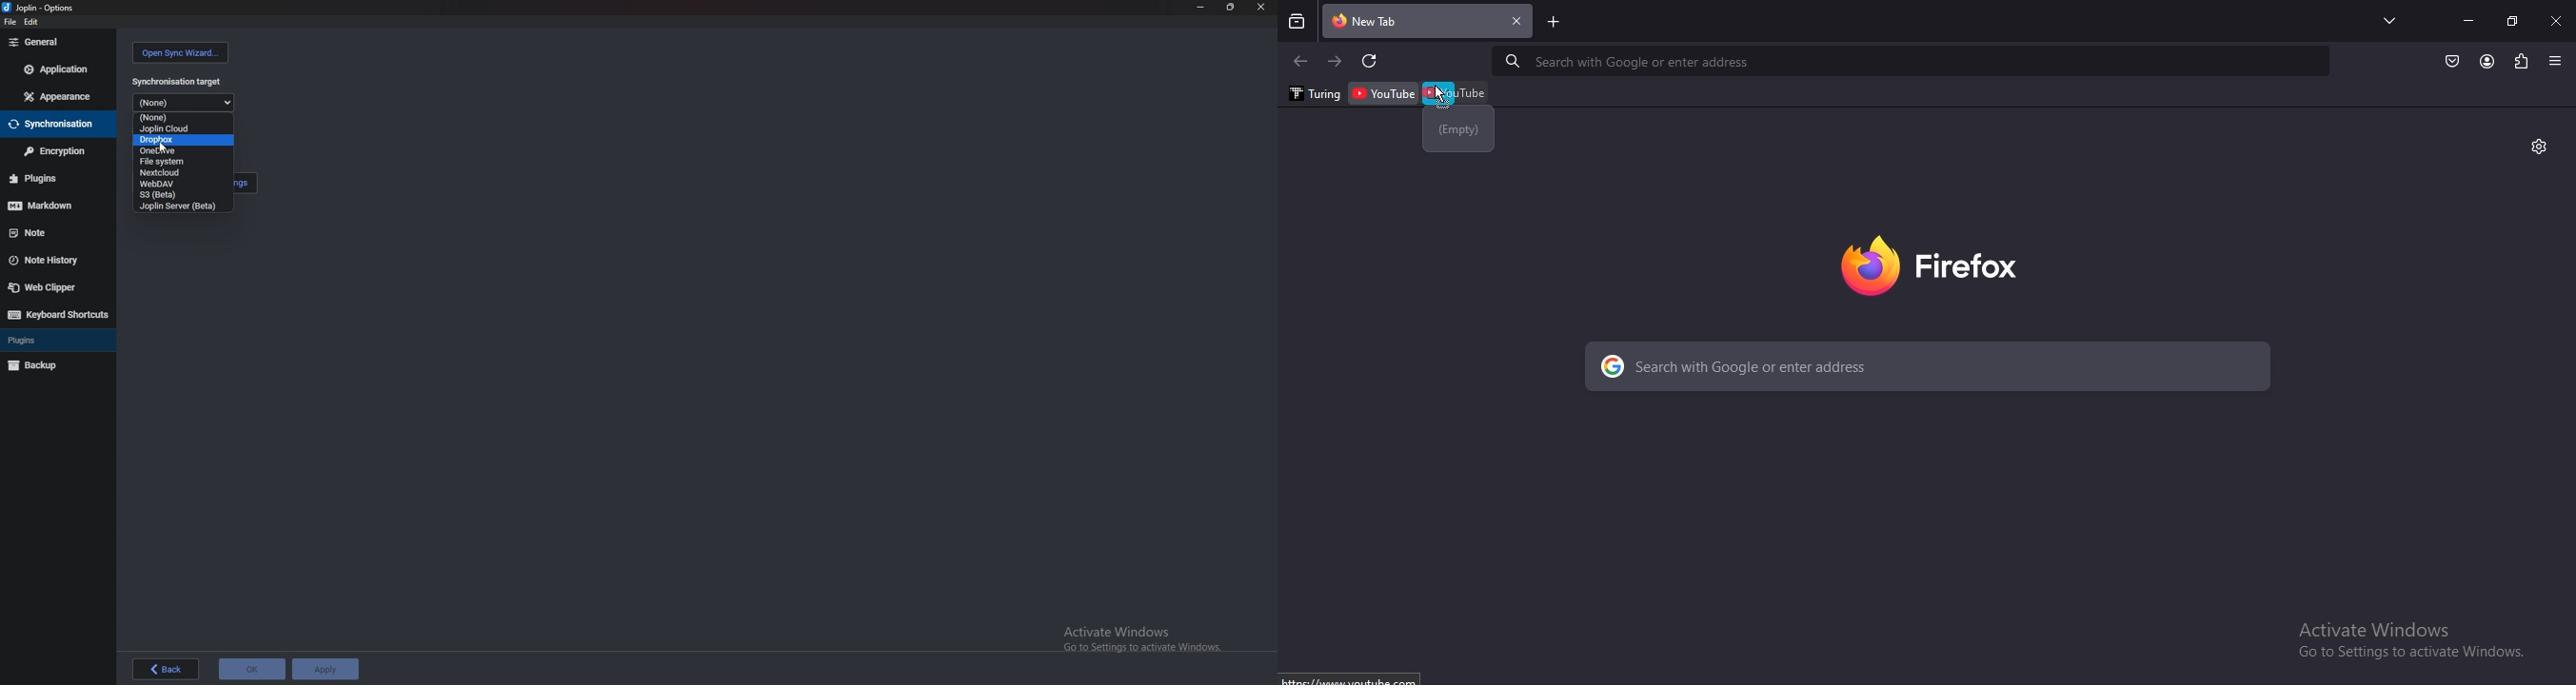 This screenshot has width=2576, height=700. What do you see at coordinates (180, 140) in the screenshot?
I see `dropbox` at bounding box center [180, 140].